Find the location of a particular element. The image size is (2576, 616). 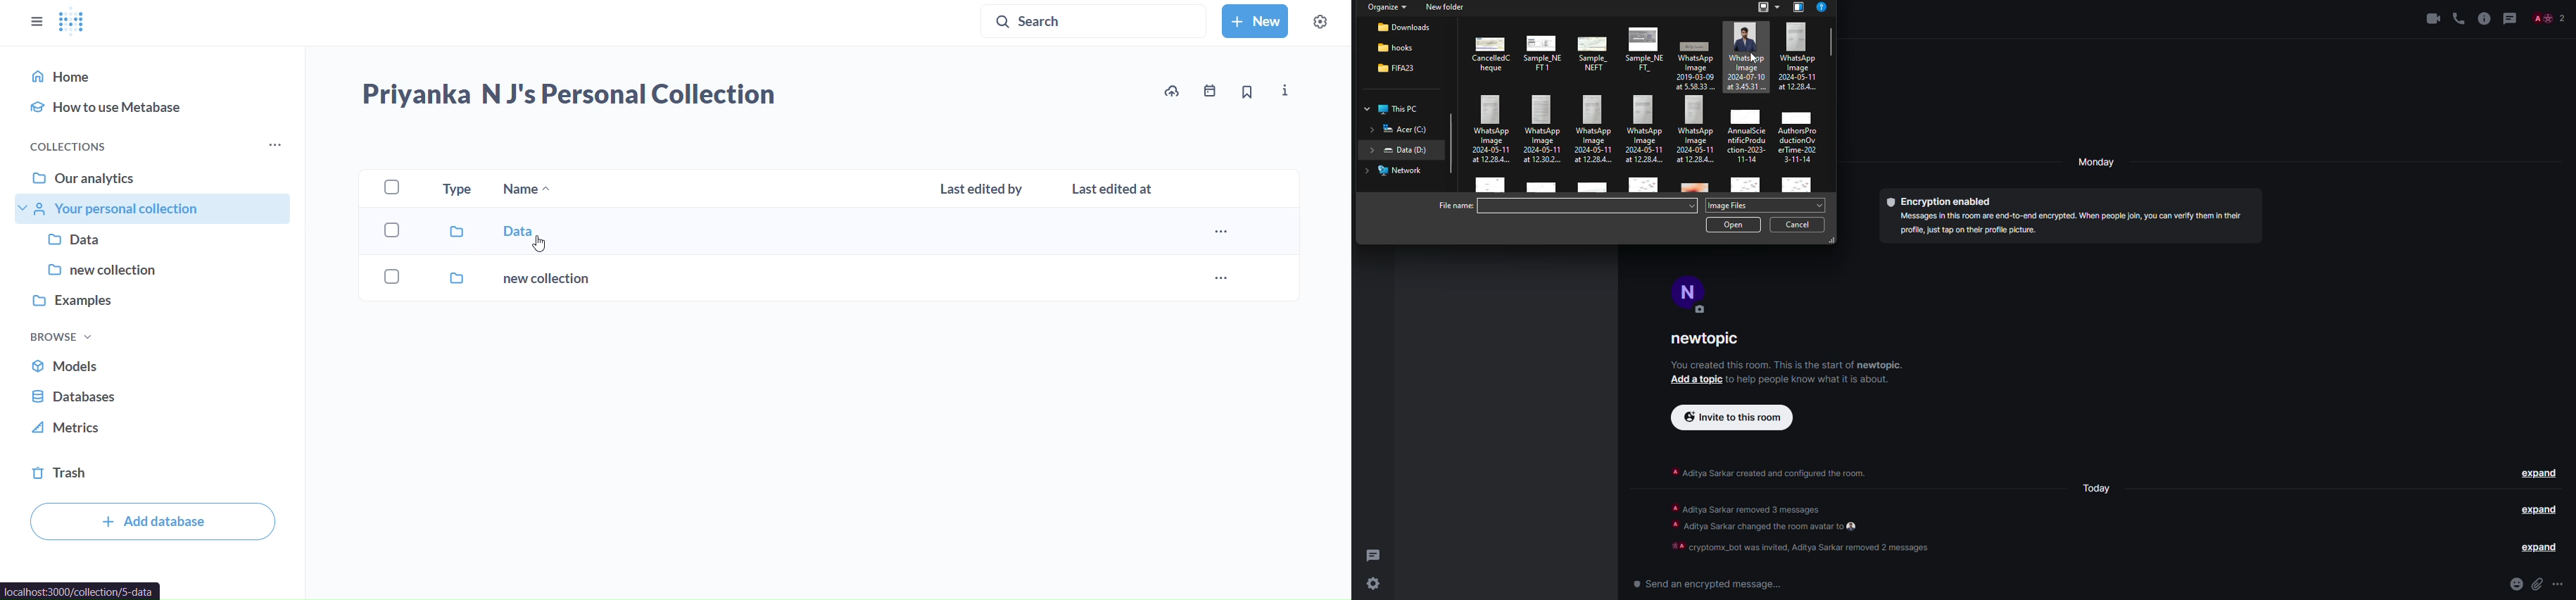

click to select is located at coordinates (1746, 56).